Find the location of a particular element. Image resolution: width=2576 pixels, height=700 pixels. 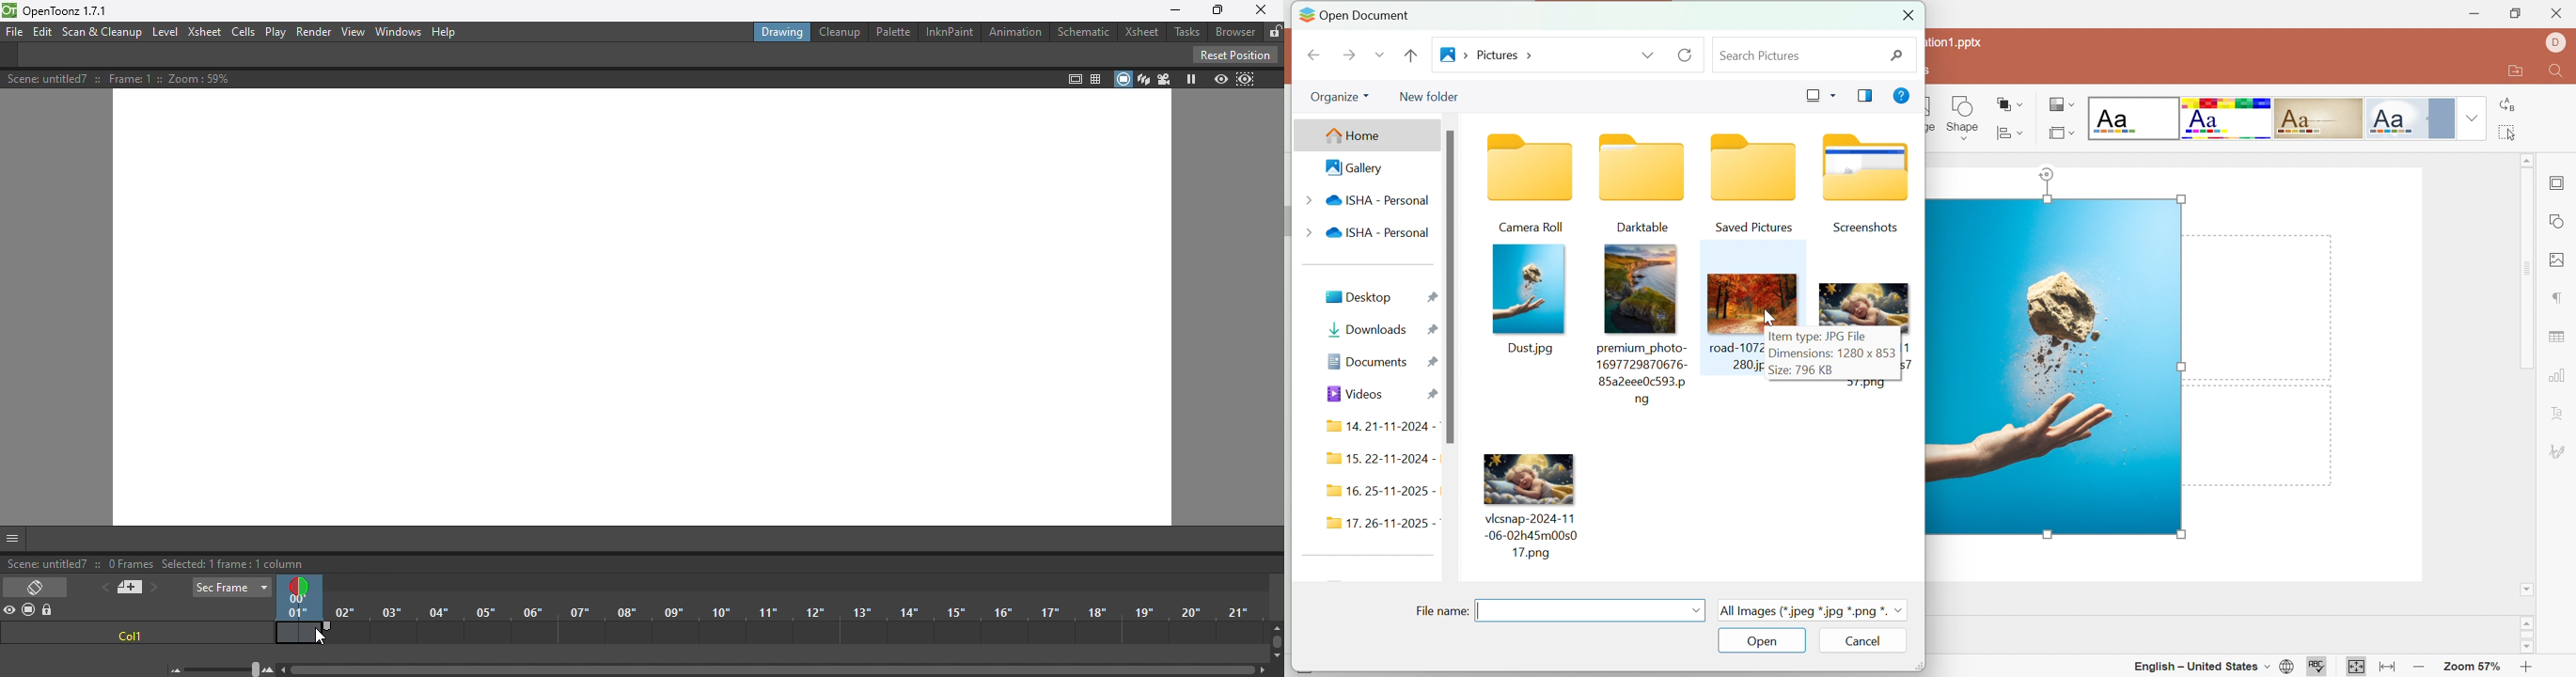

ISHA - Personal is located at coordinates (1378, 200).